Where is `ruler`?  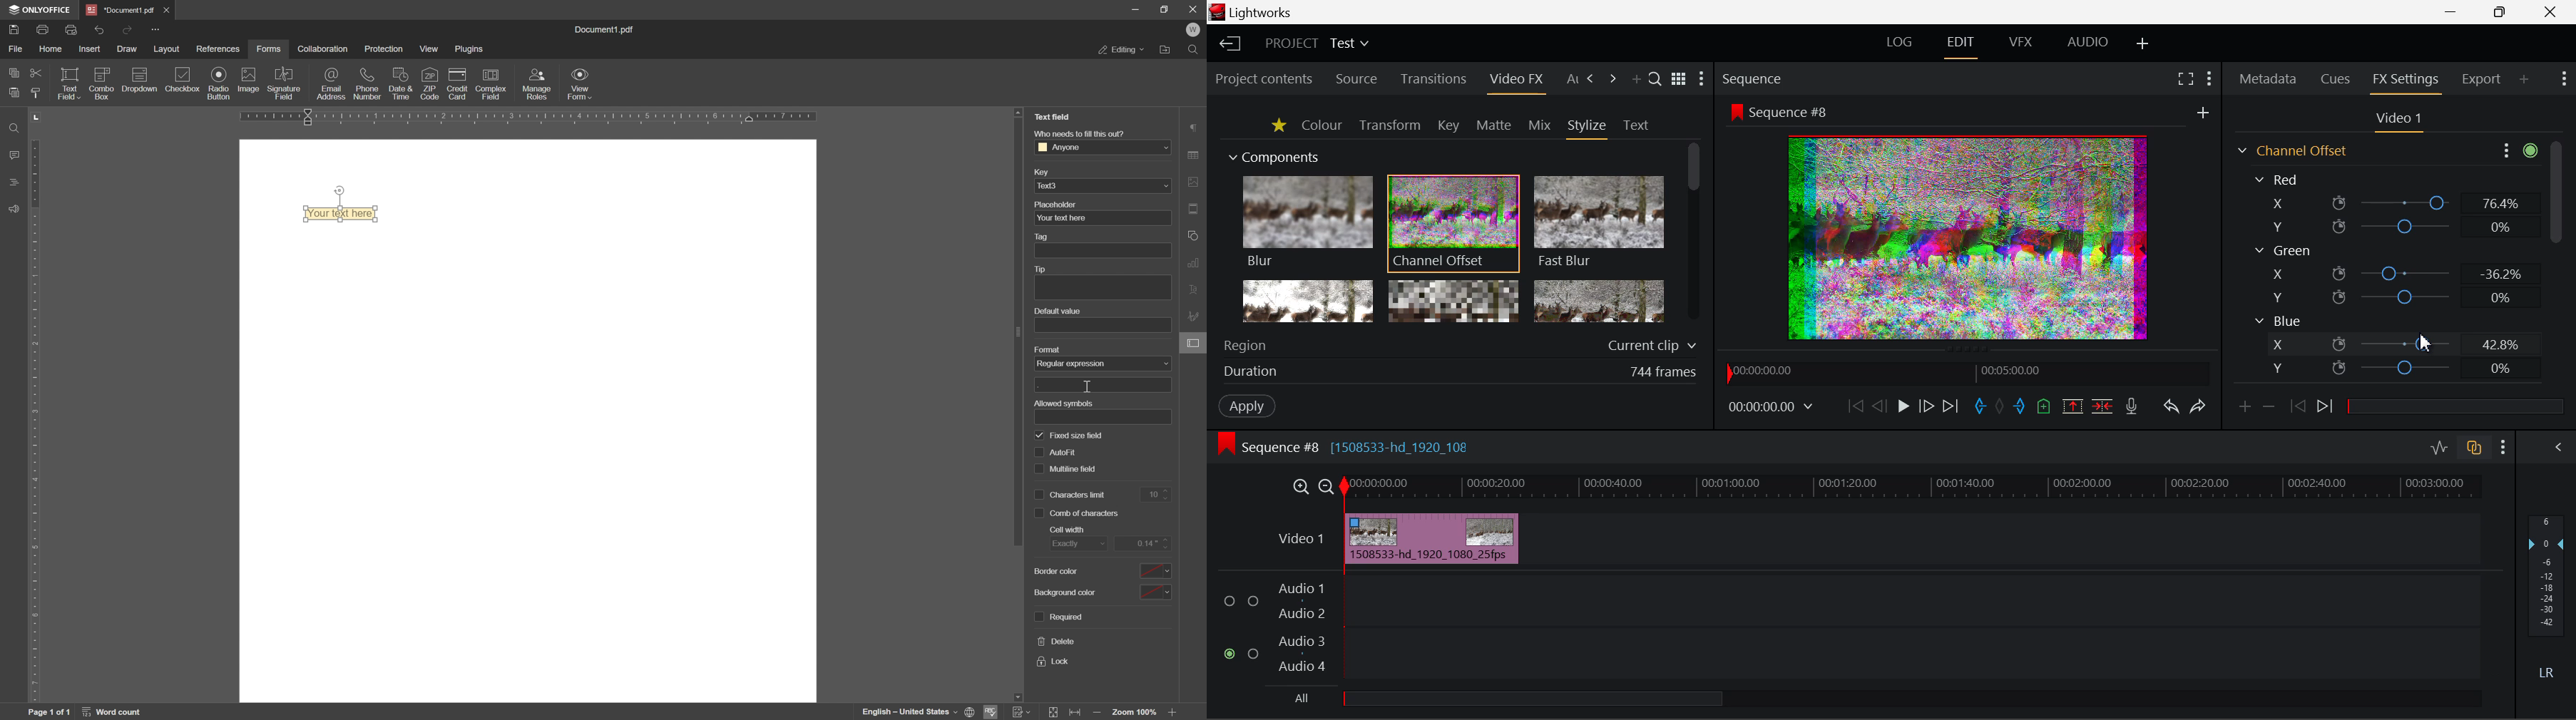
ruler is located at coordinates (565, 118).